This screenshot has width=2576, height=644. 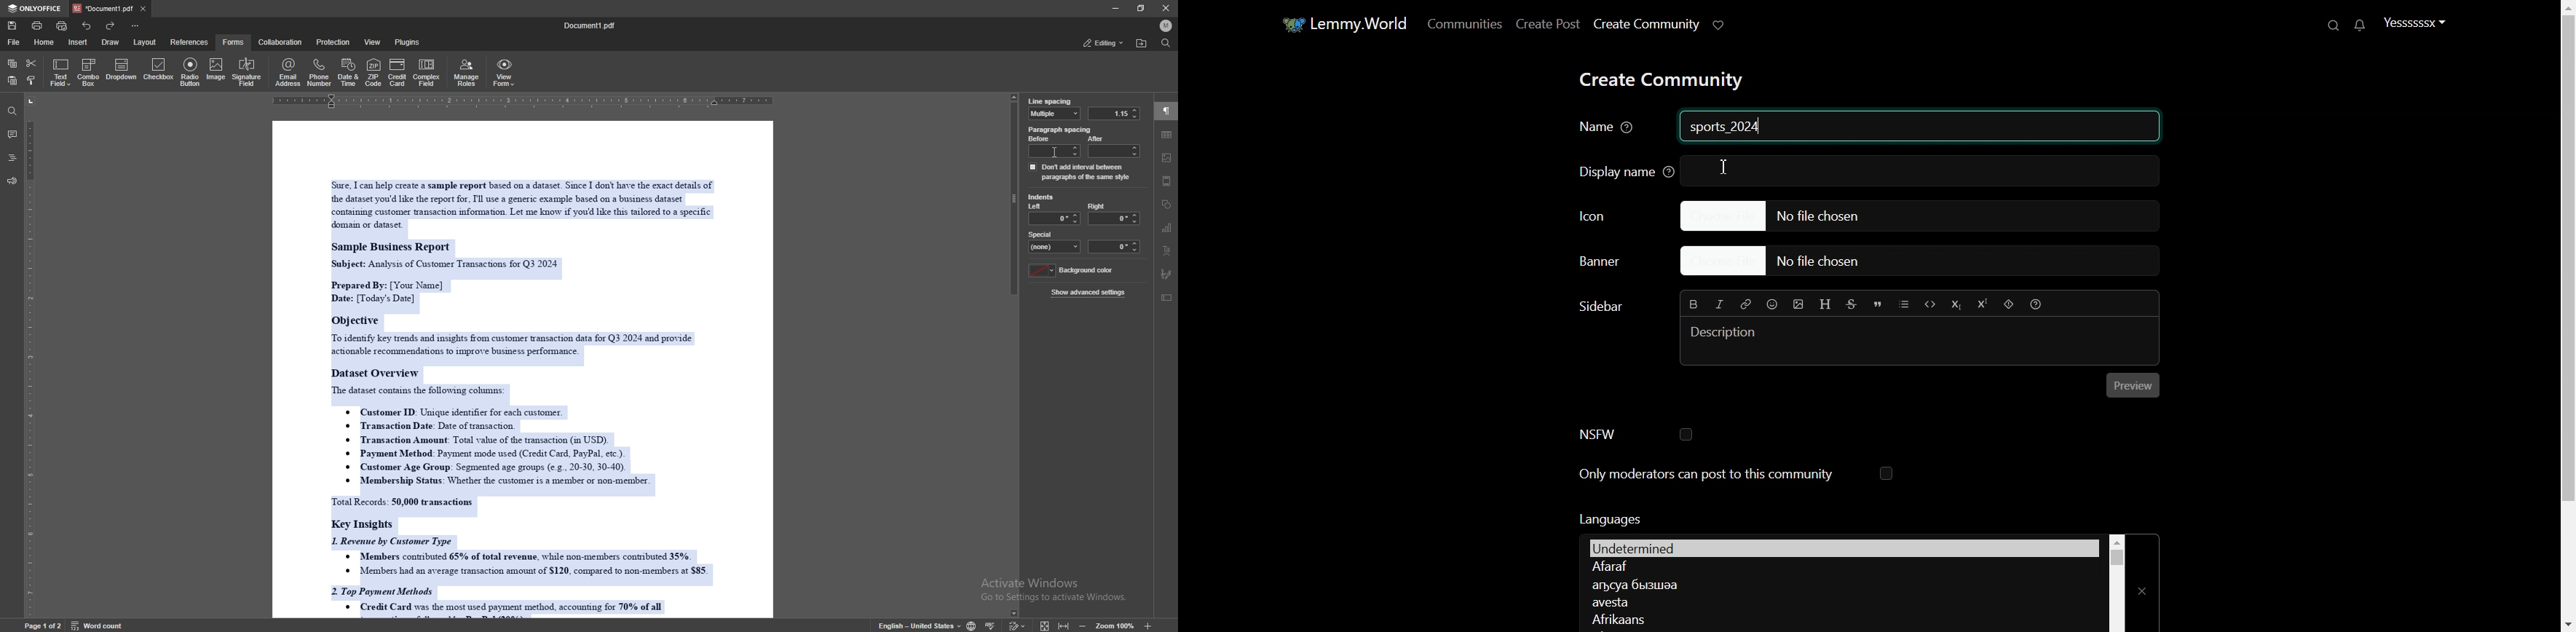 I want to click on Display name, so click(x=1620, y=170).